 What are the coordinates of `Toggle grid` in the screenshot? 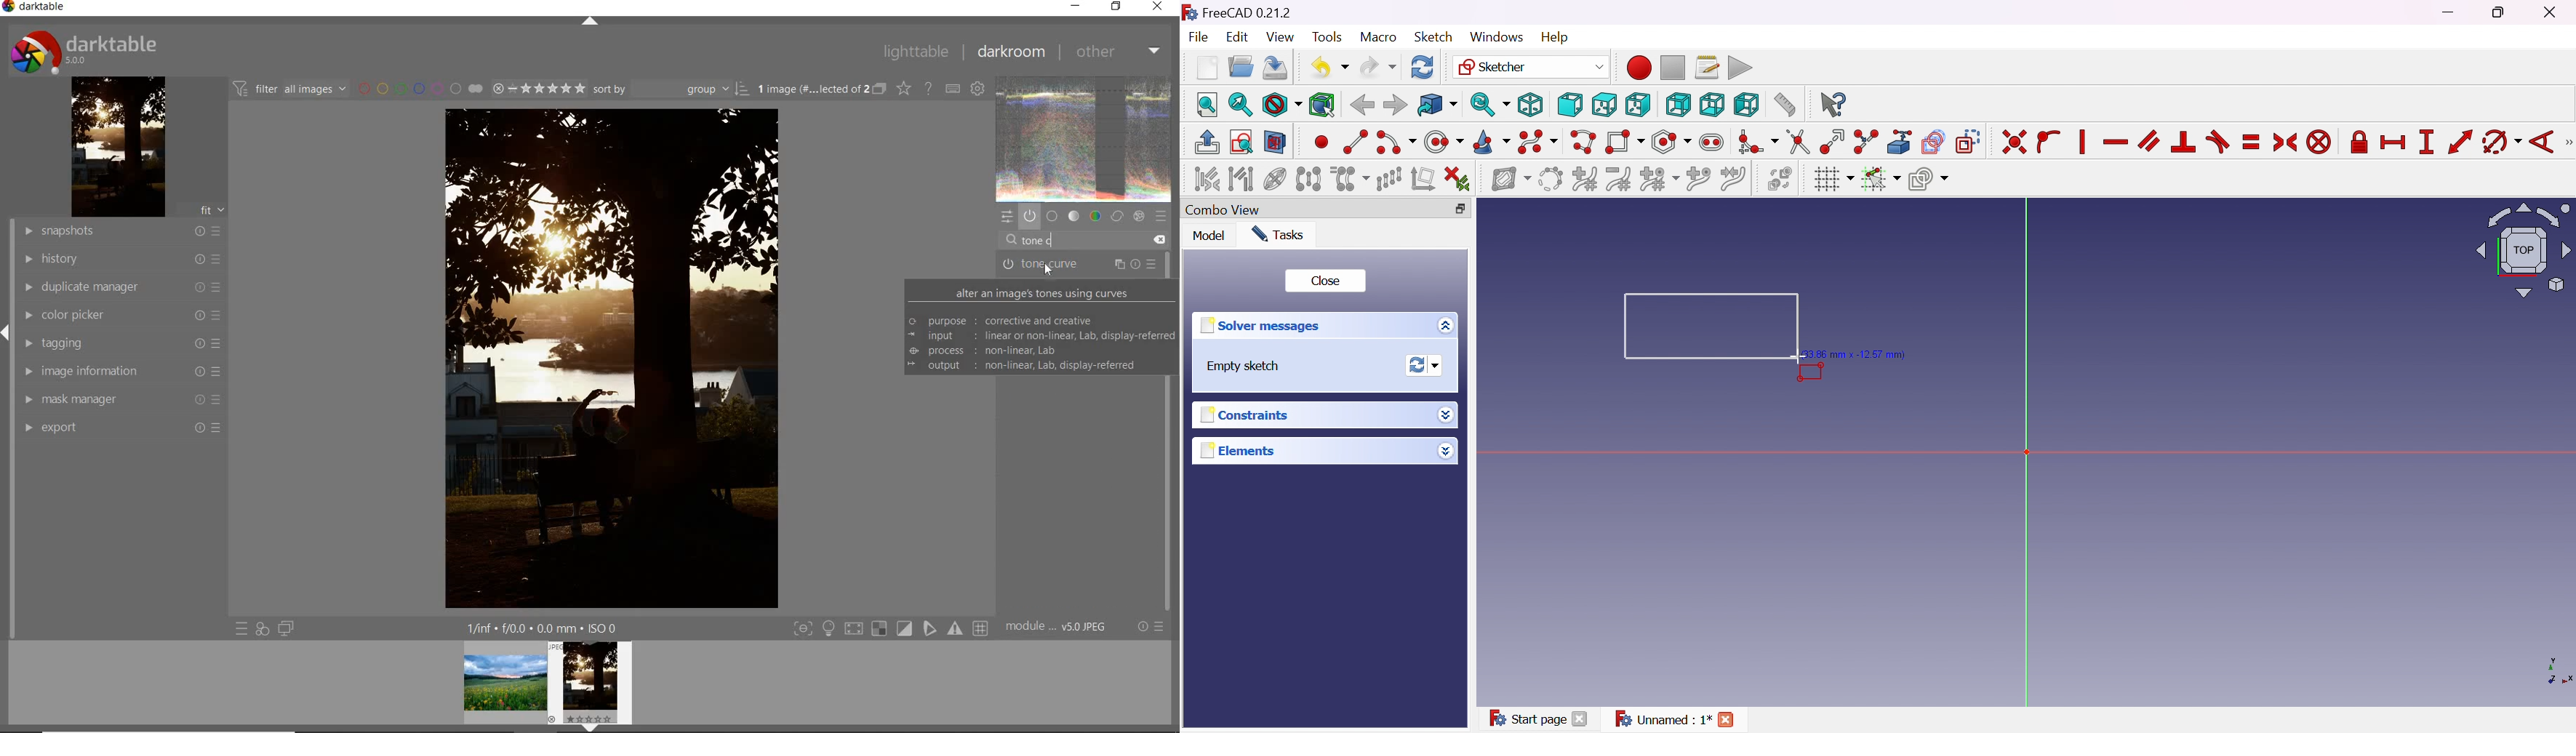 It's located at (1833, 180).